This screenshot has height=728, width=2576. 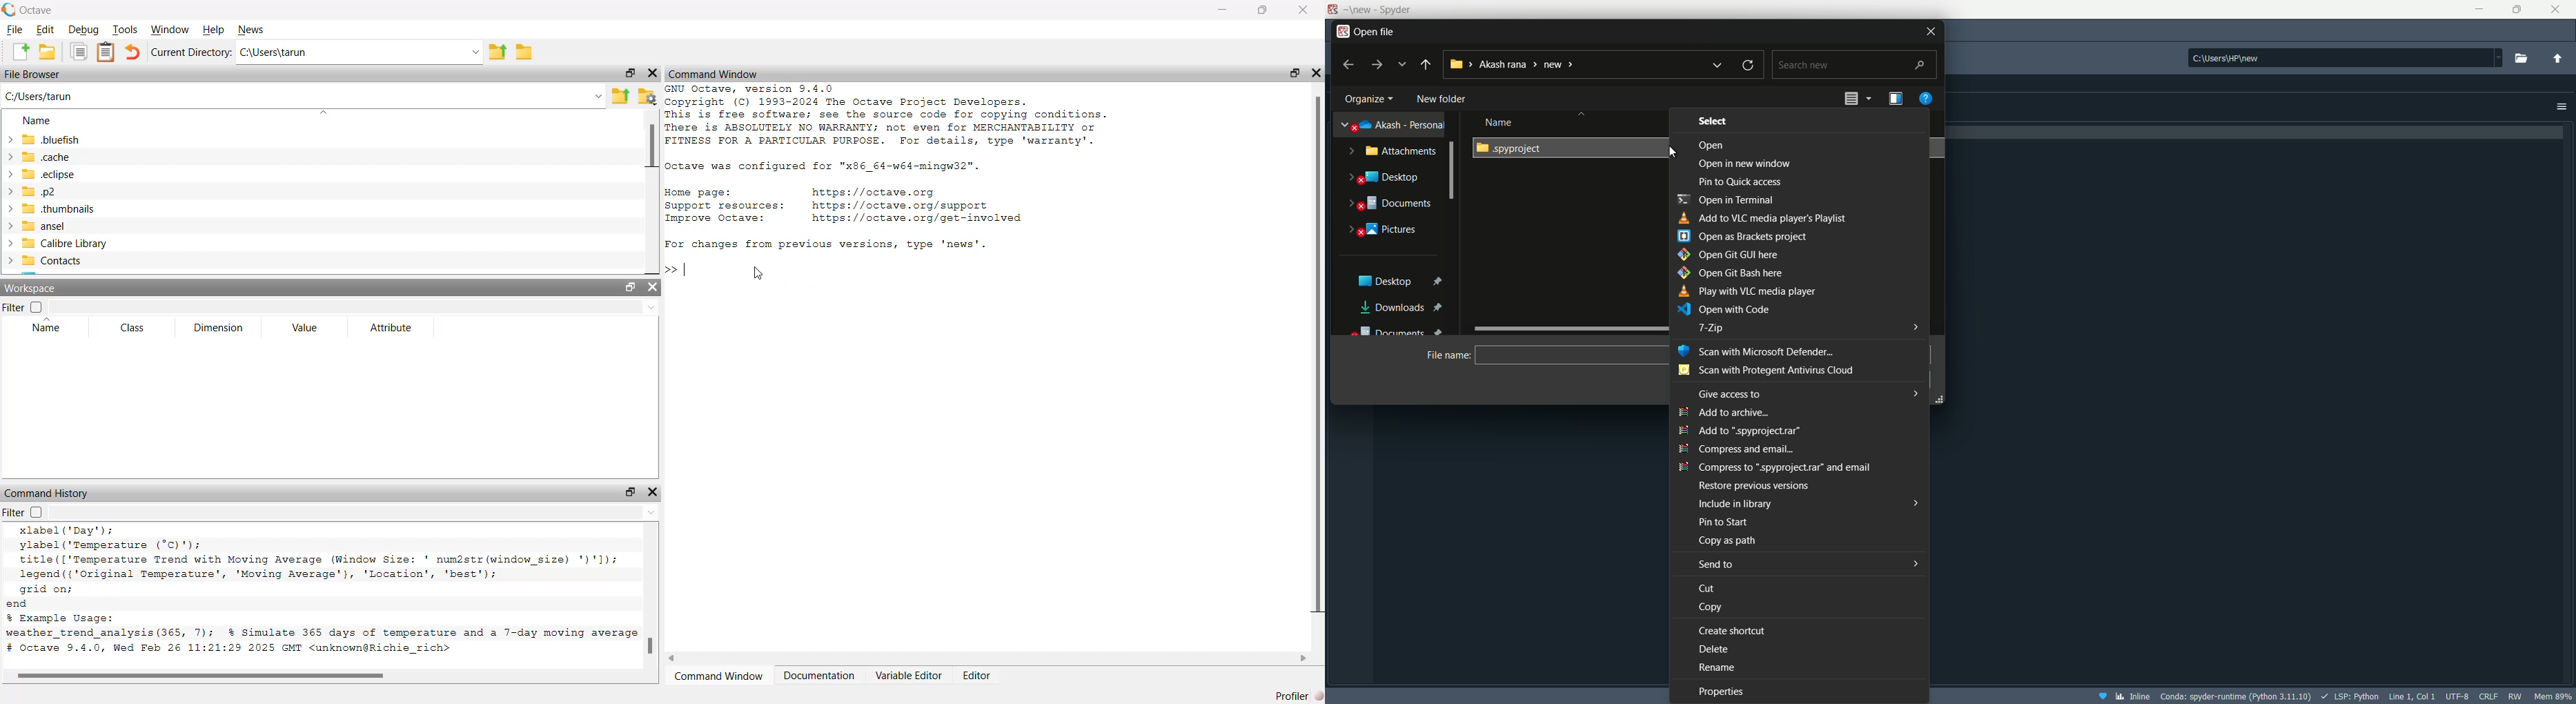 I want to click on eclipse, so click(x=43, y=175).